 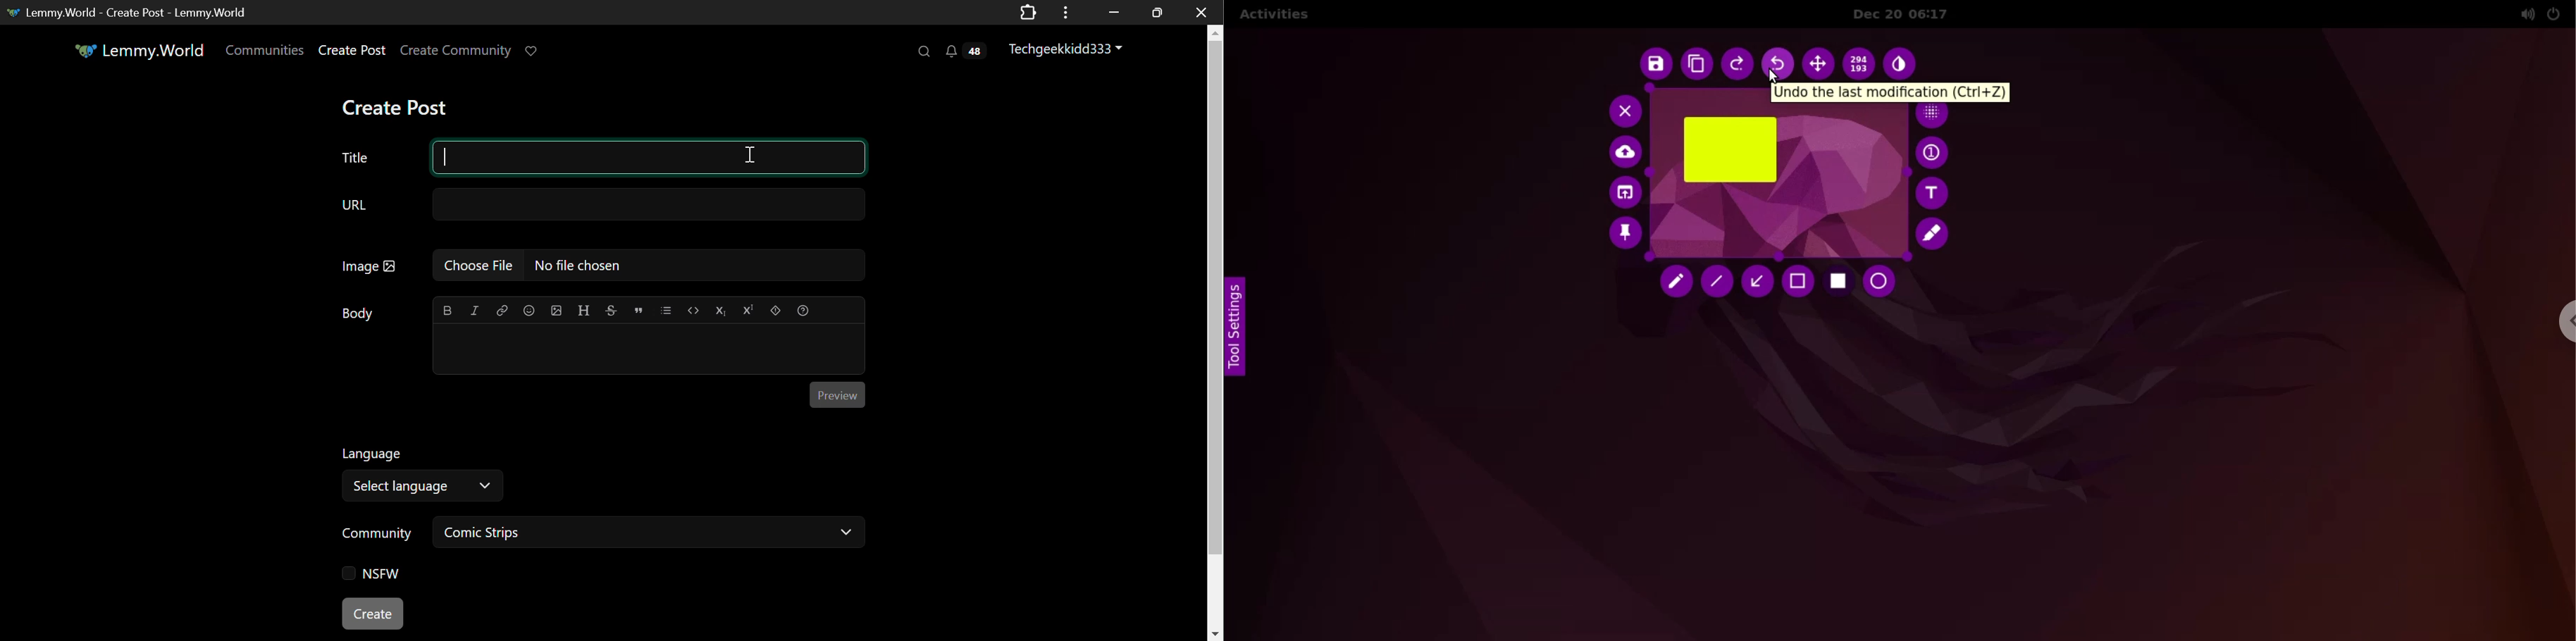 What do you see at coordinates (474, 311) in the screenshot?
I see `italic` at bounding box center [474, 311].